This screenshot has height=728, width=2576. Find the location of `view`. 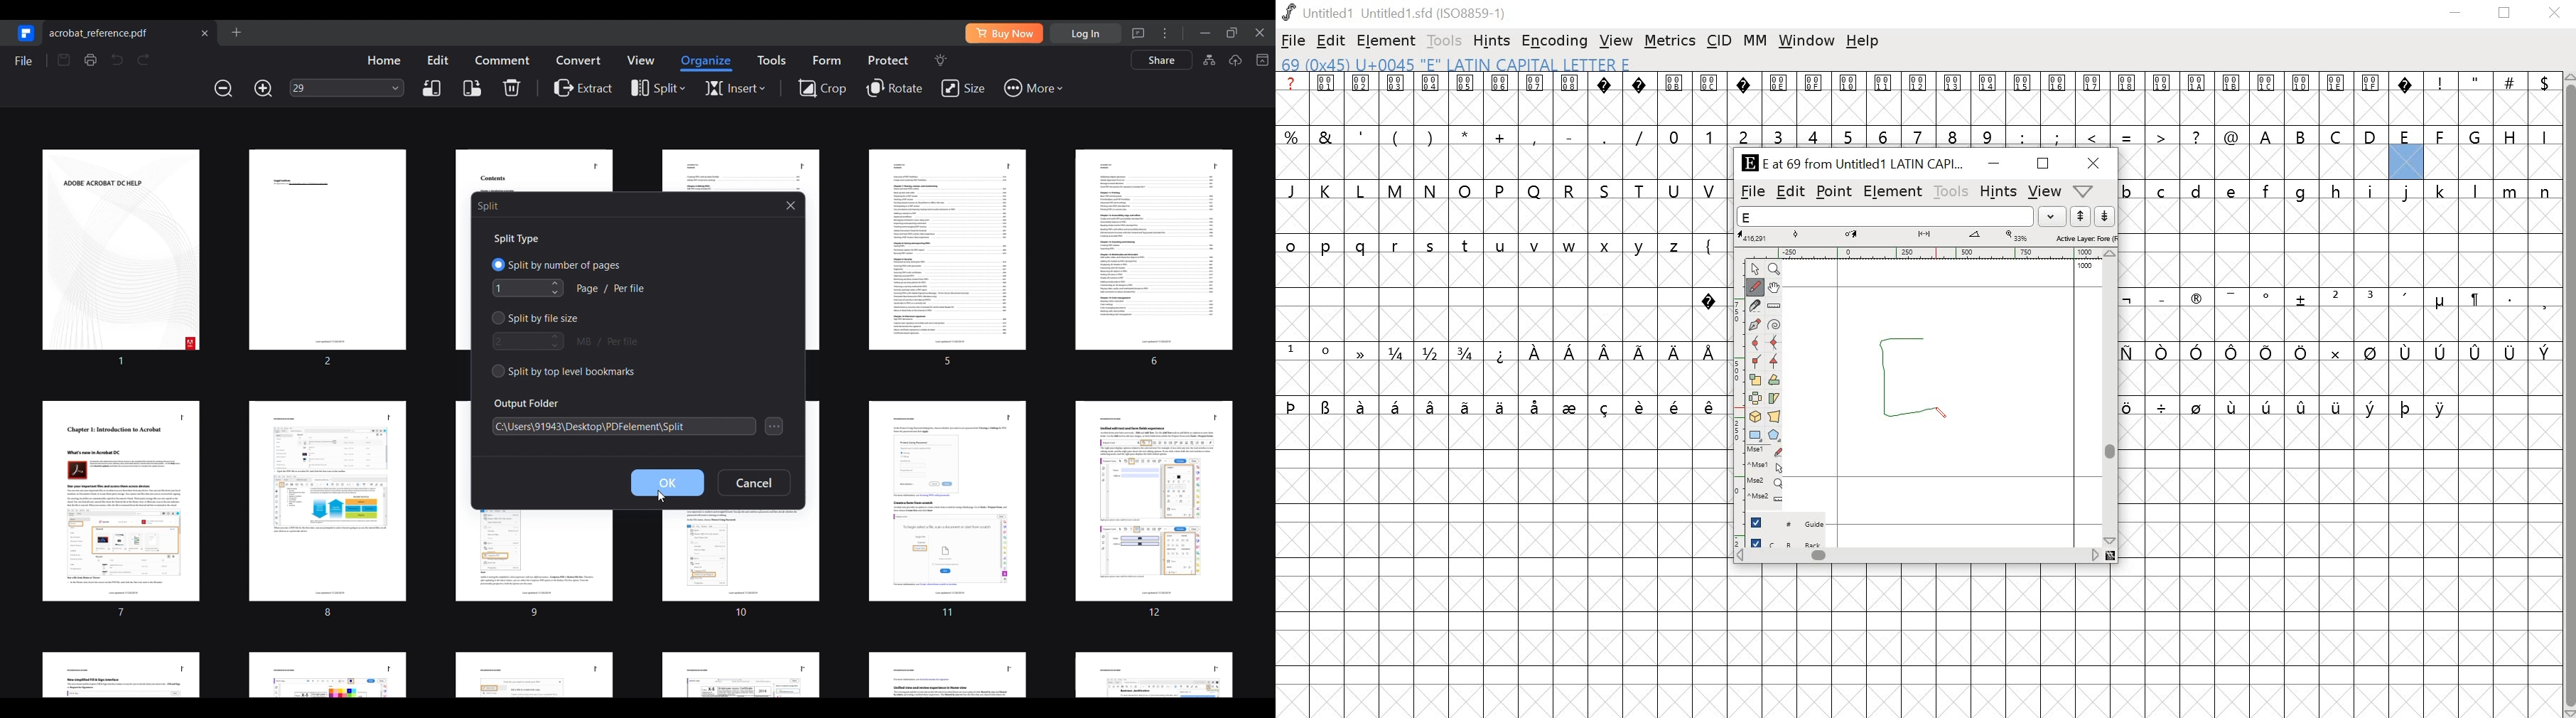

view is located at coordinates (2043, 192).